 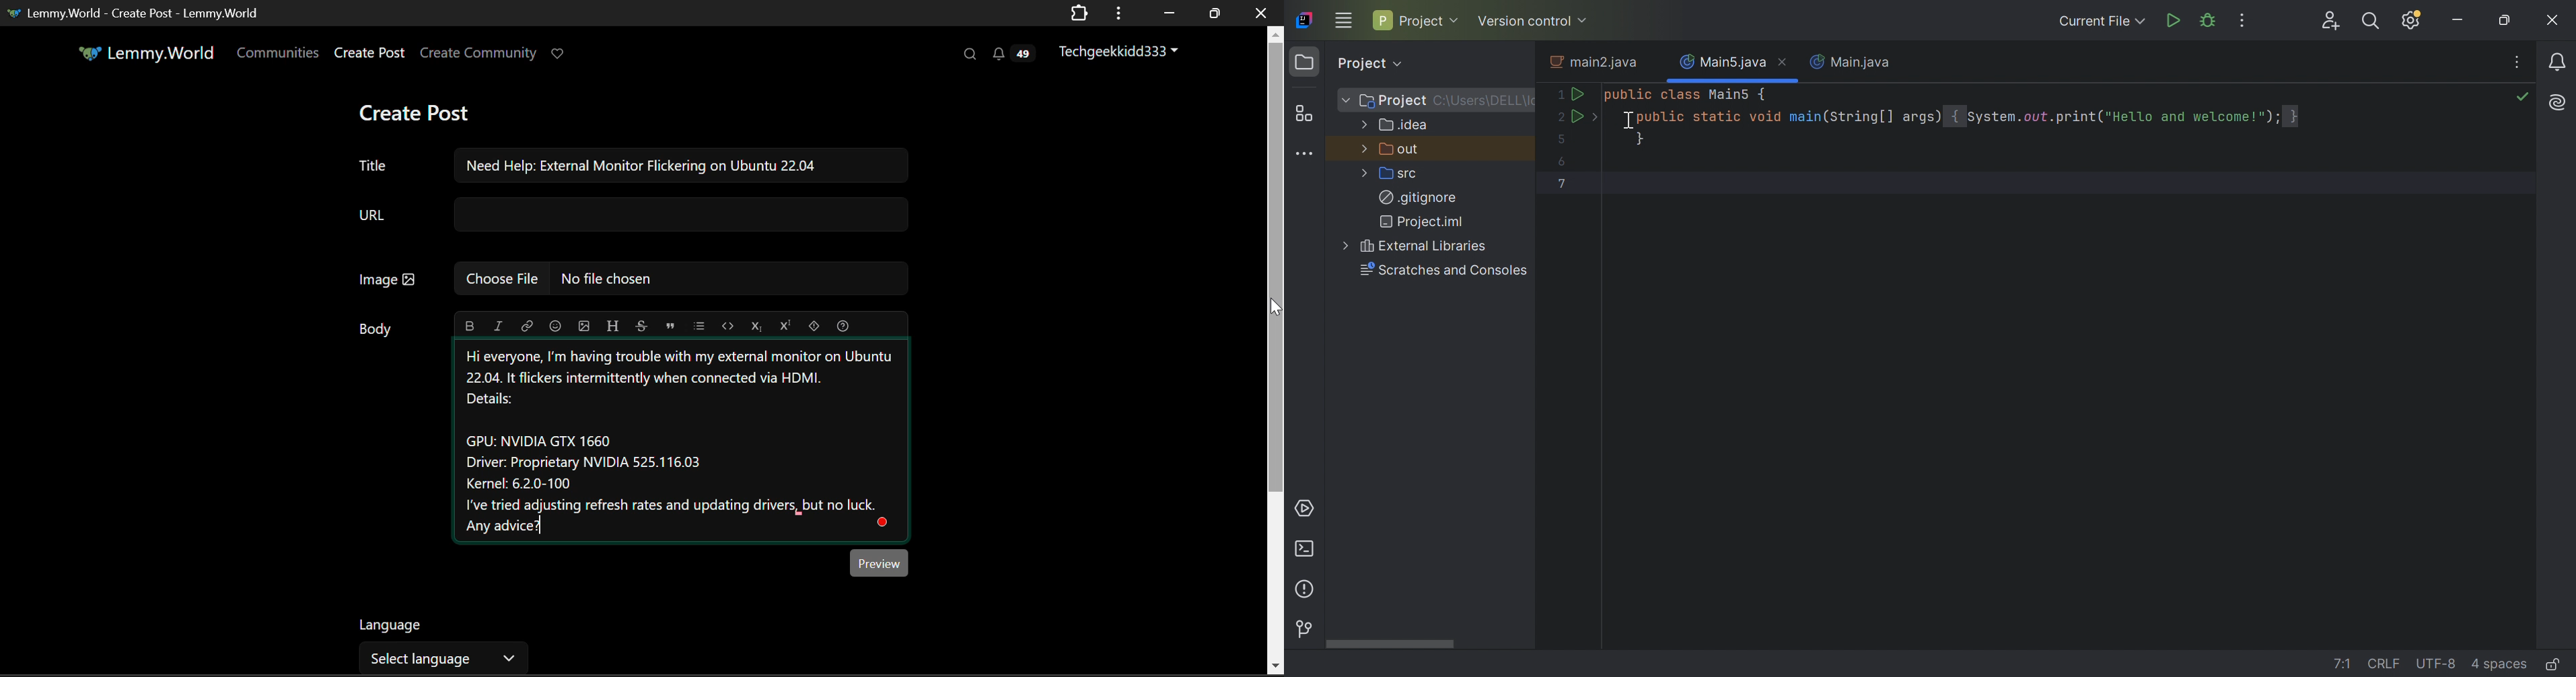 I want to click on More, so click(x=1343, y=99).